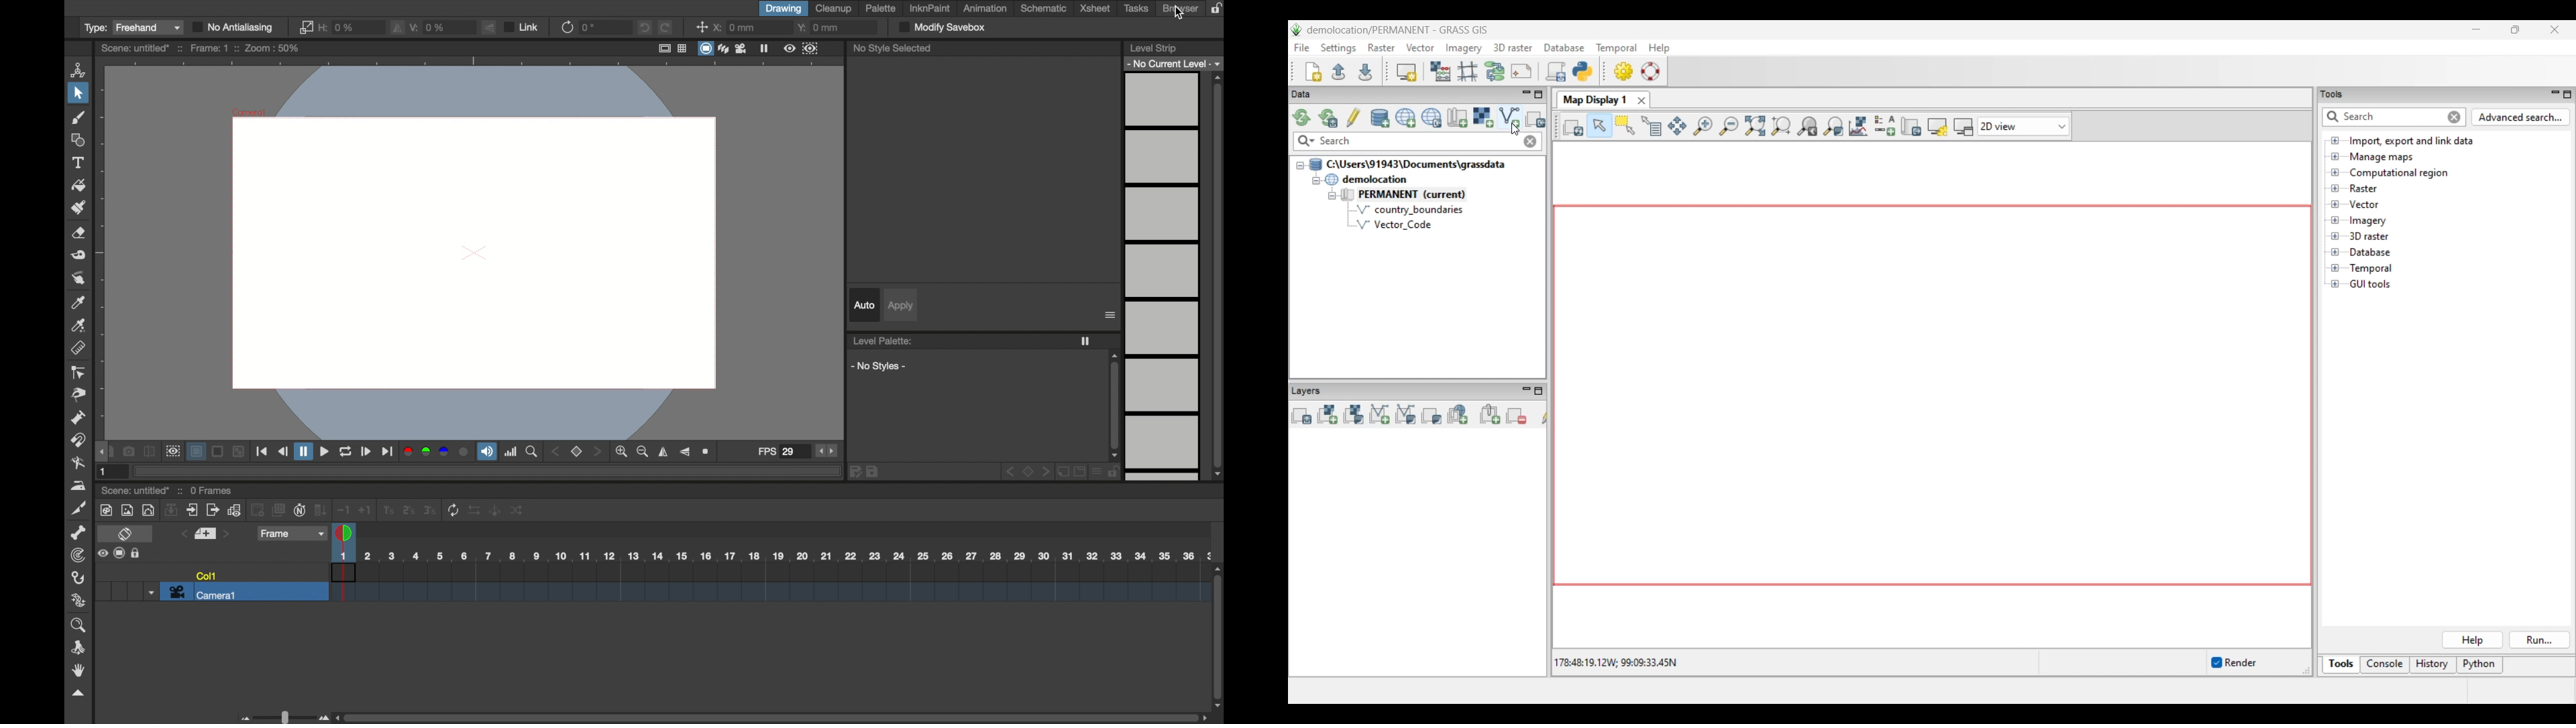 The image size is (2576, 728). I want to click on type tool, so click(80, 162).